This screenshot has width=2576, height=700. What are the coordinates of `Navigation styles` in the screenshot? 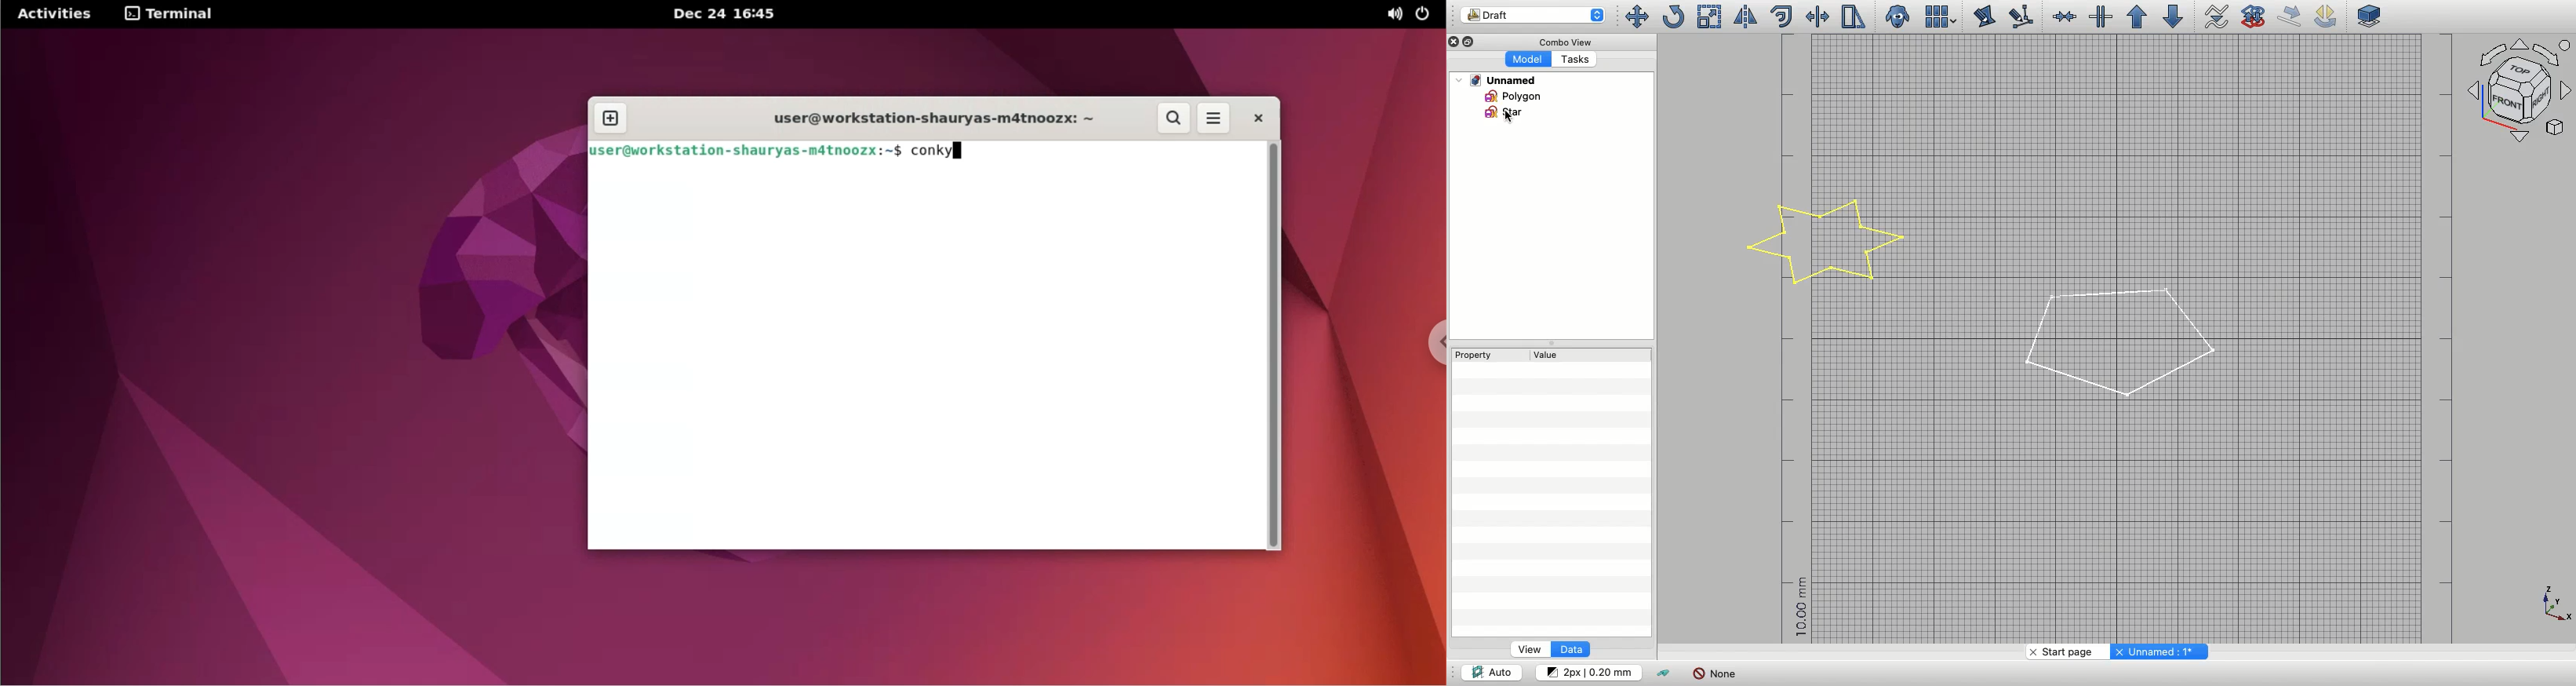 It's located at (2521, 89).